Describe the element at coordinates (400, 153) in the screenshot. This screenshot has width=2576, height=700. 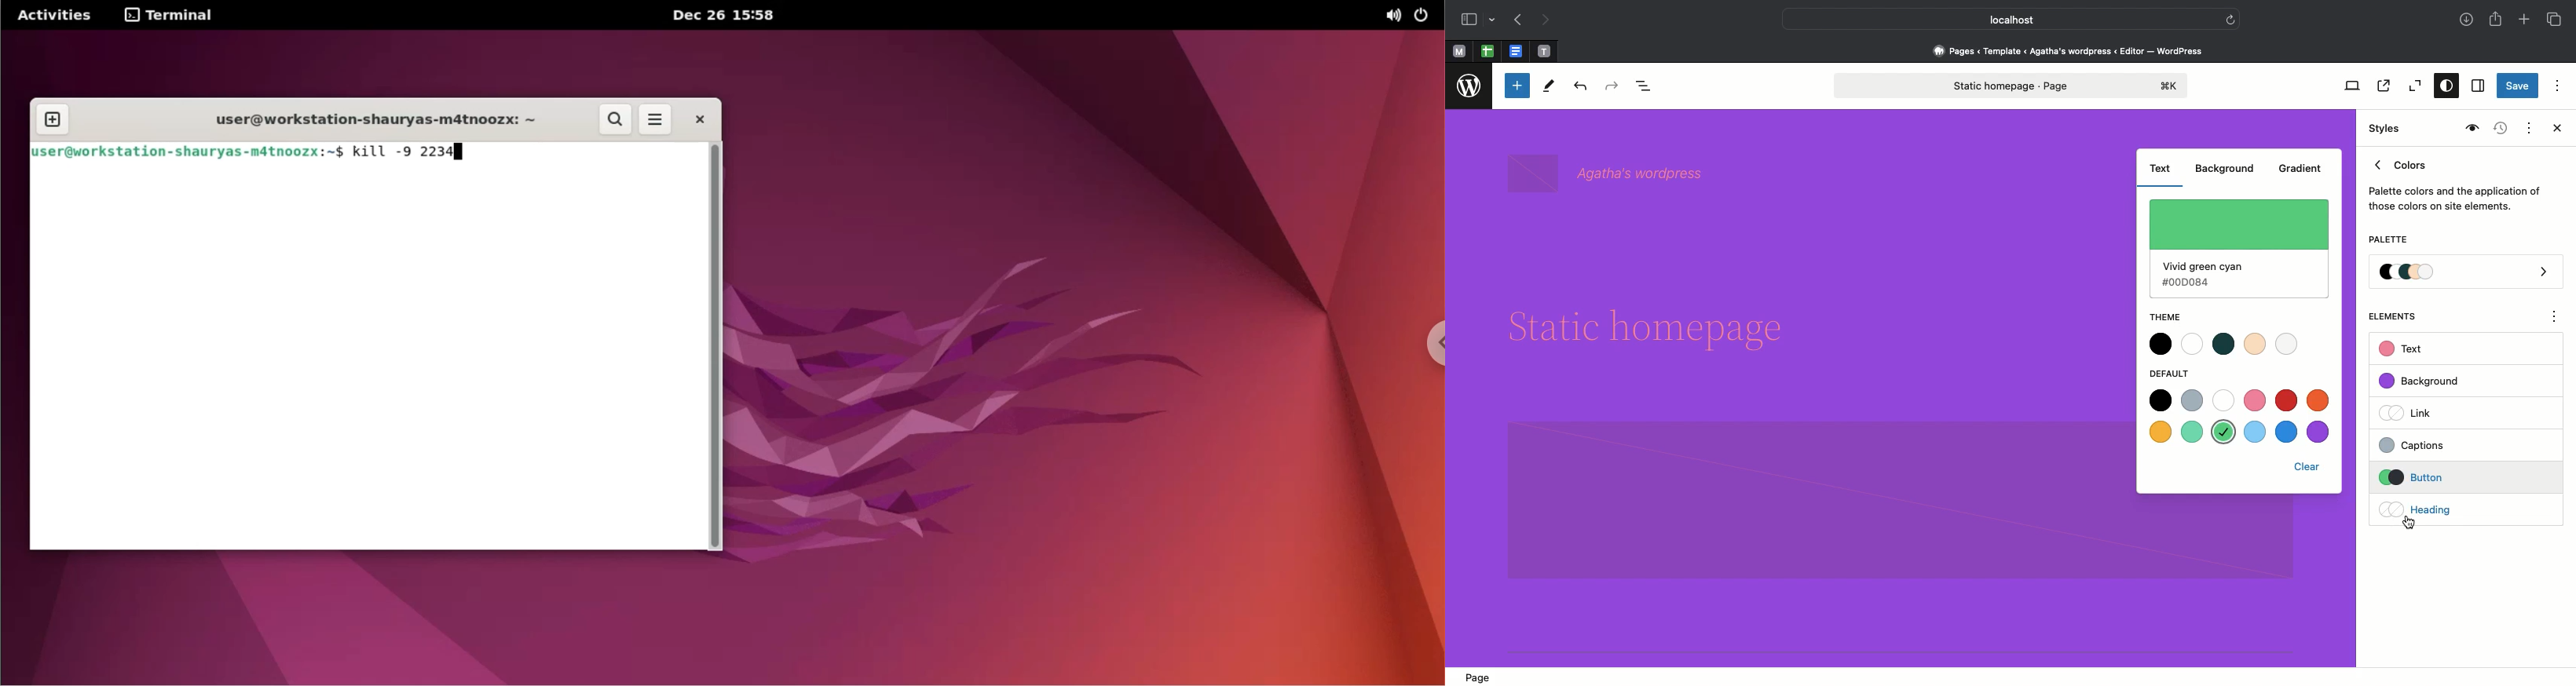
I see `kill -9 2234` at that location.